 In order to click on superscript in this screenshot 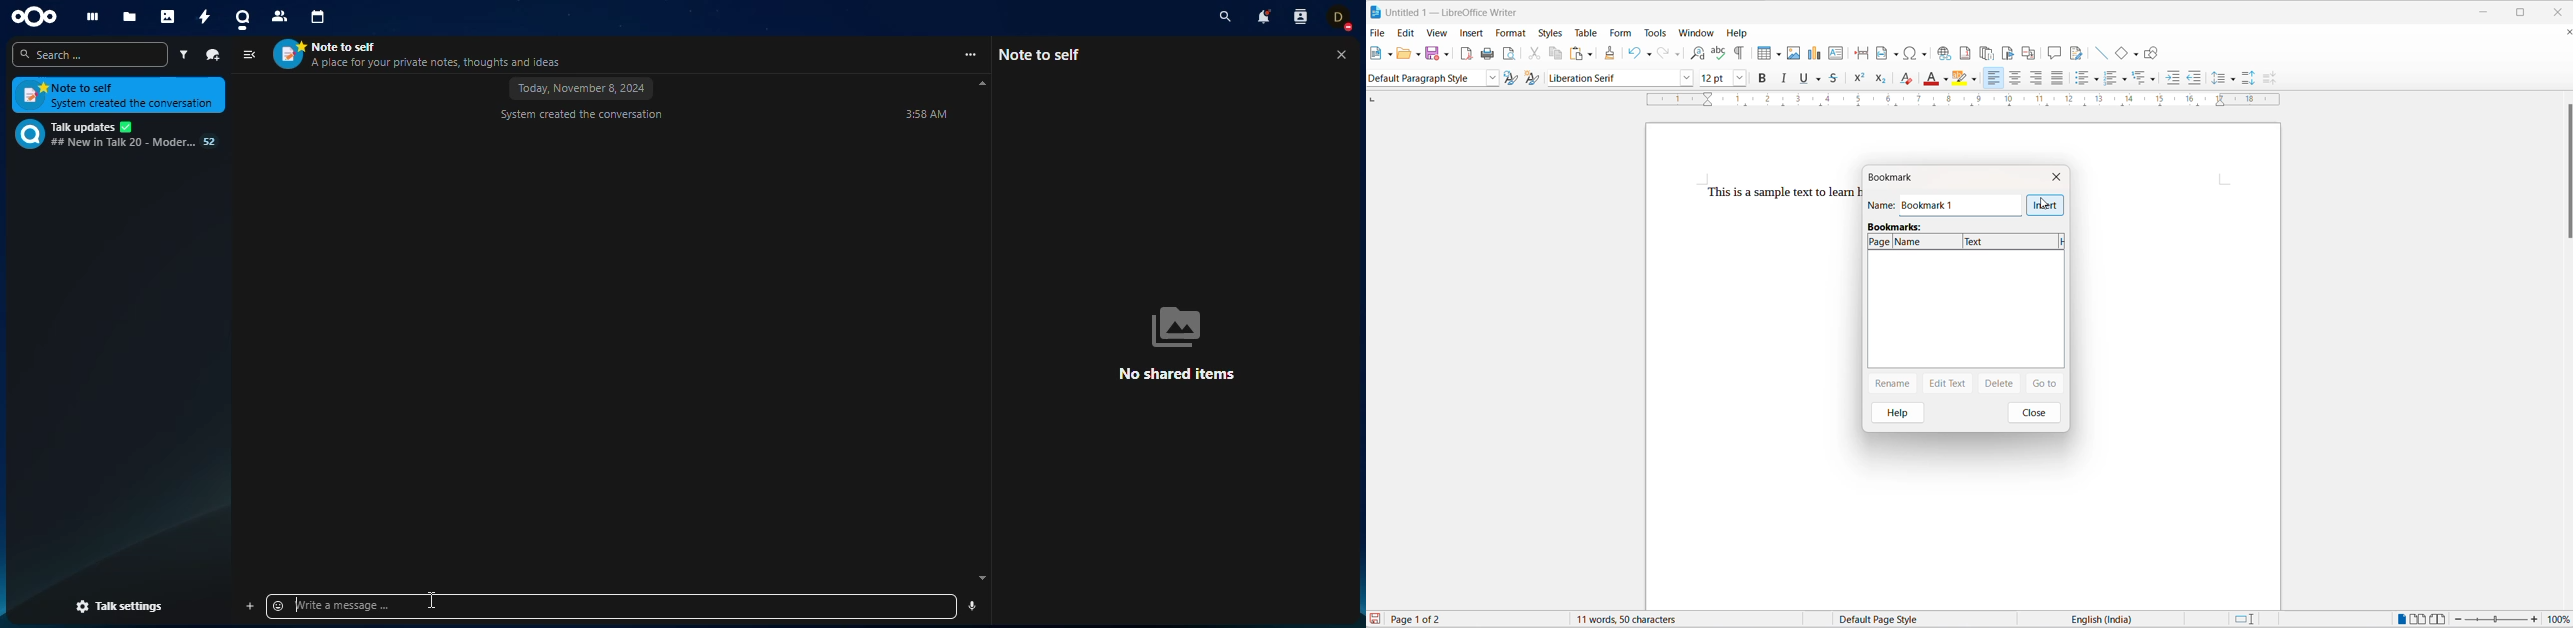, I will do `click(1859, 79)`.